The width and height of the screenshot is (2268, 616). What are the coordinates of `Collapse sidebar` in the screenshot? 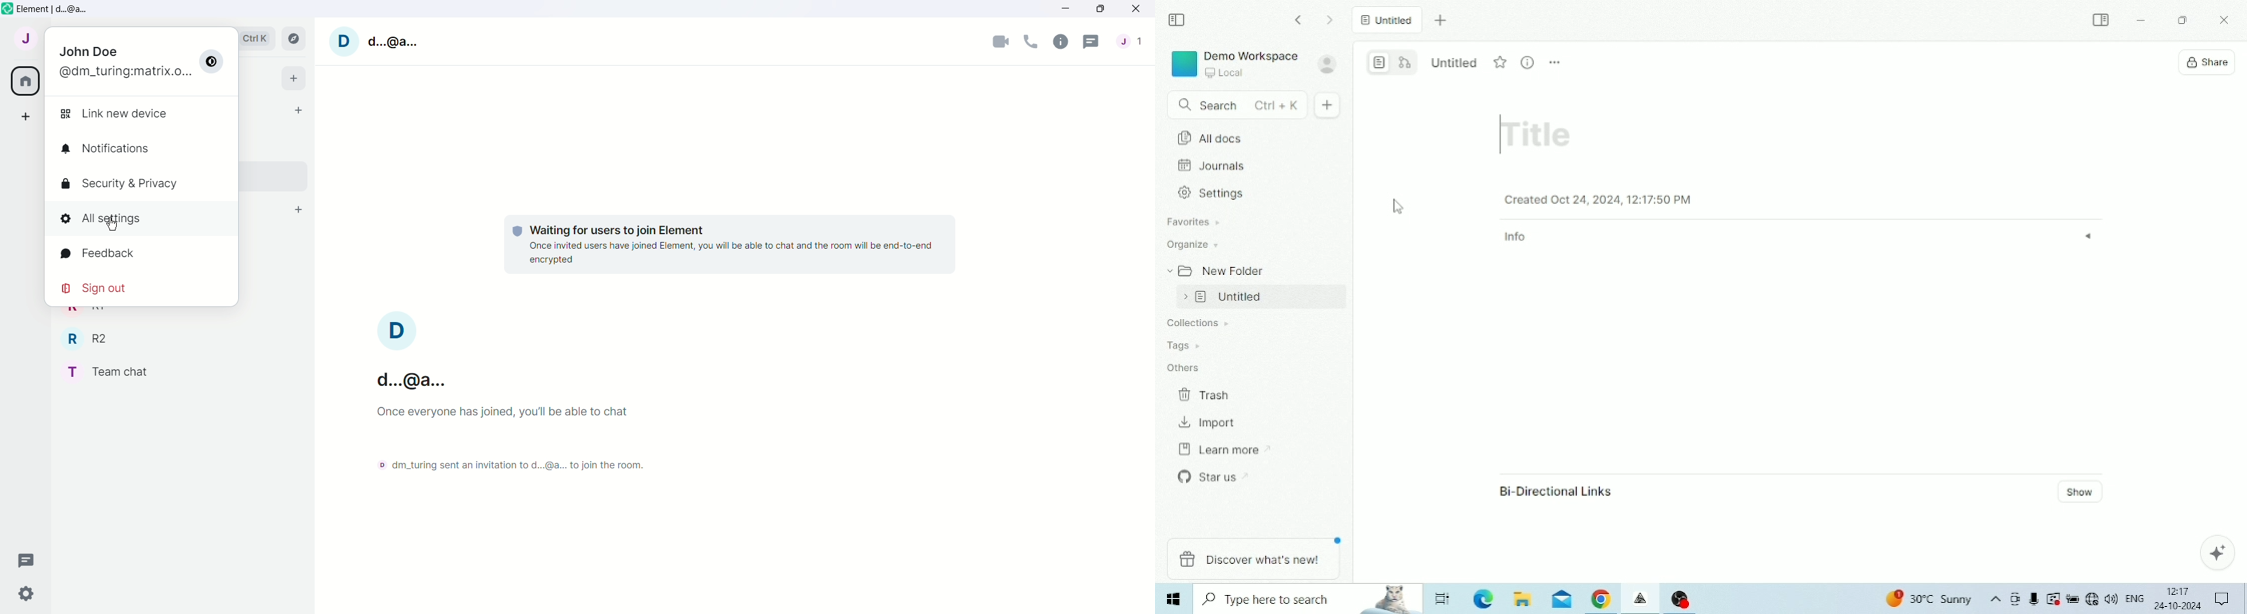 It's located at (1178, 20).